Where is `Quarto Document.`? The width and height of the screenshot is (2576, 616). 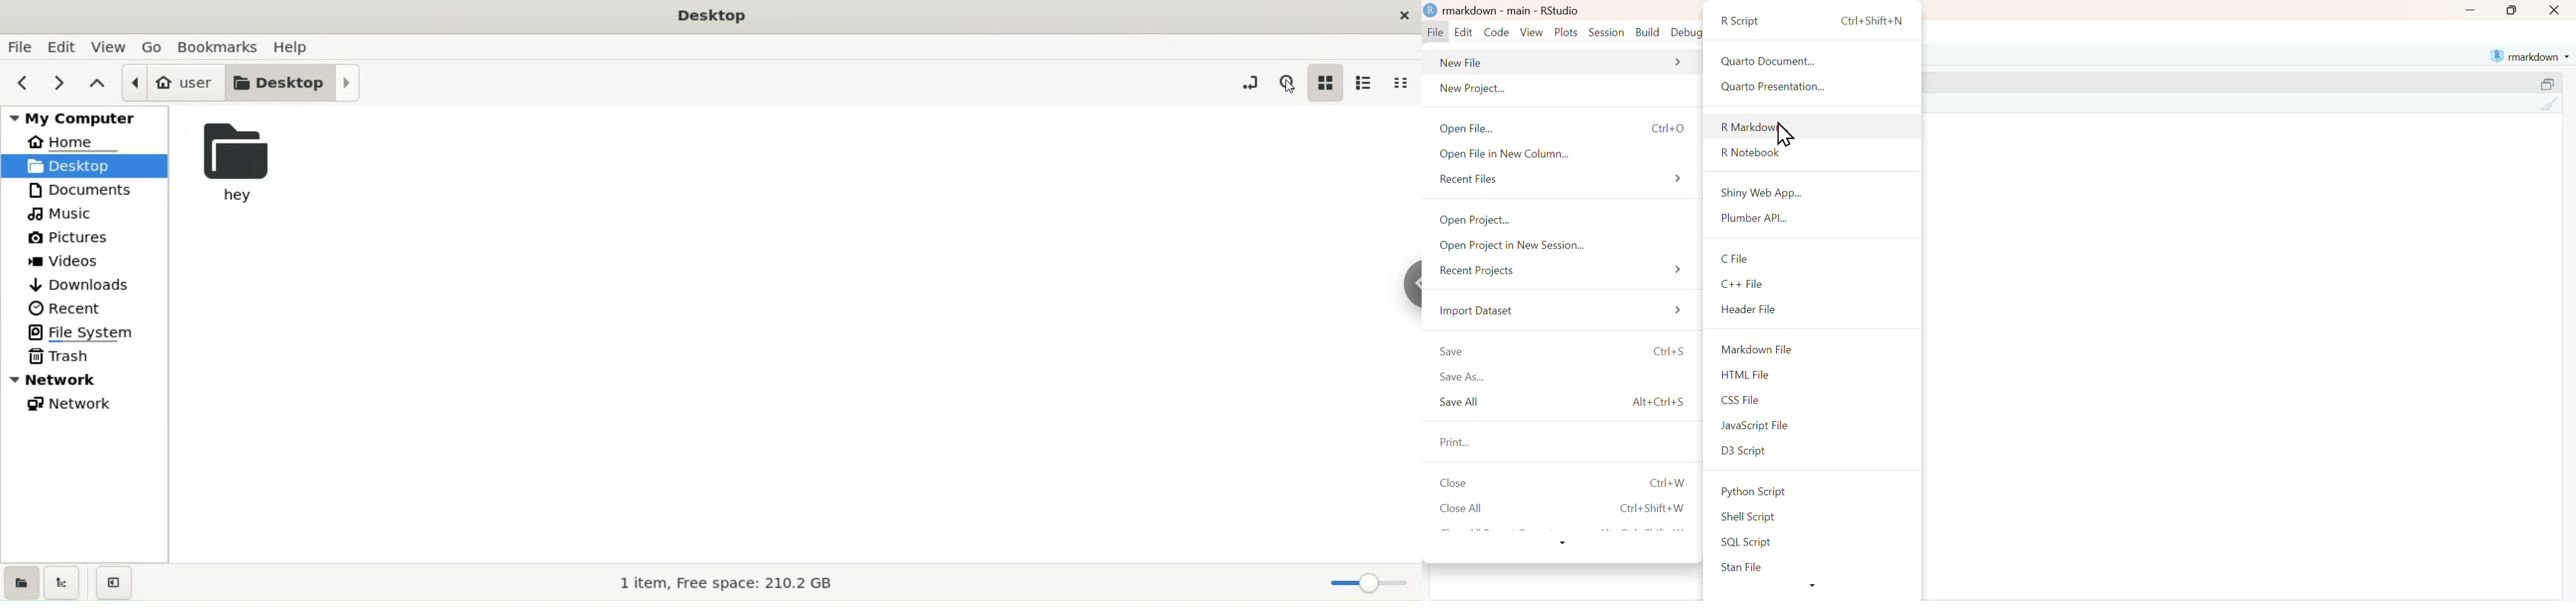 Quarto Document. is located at coordinates (1817, 59).